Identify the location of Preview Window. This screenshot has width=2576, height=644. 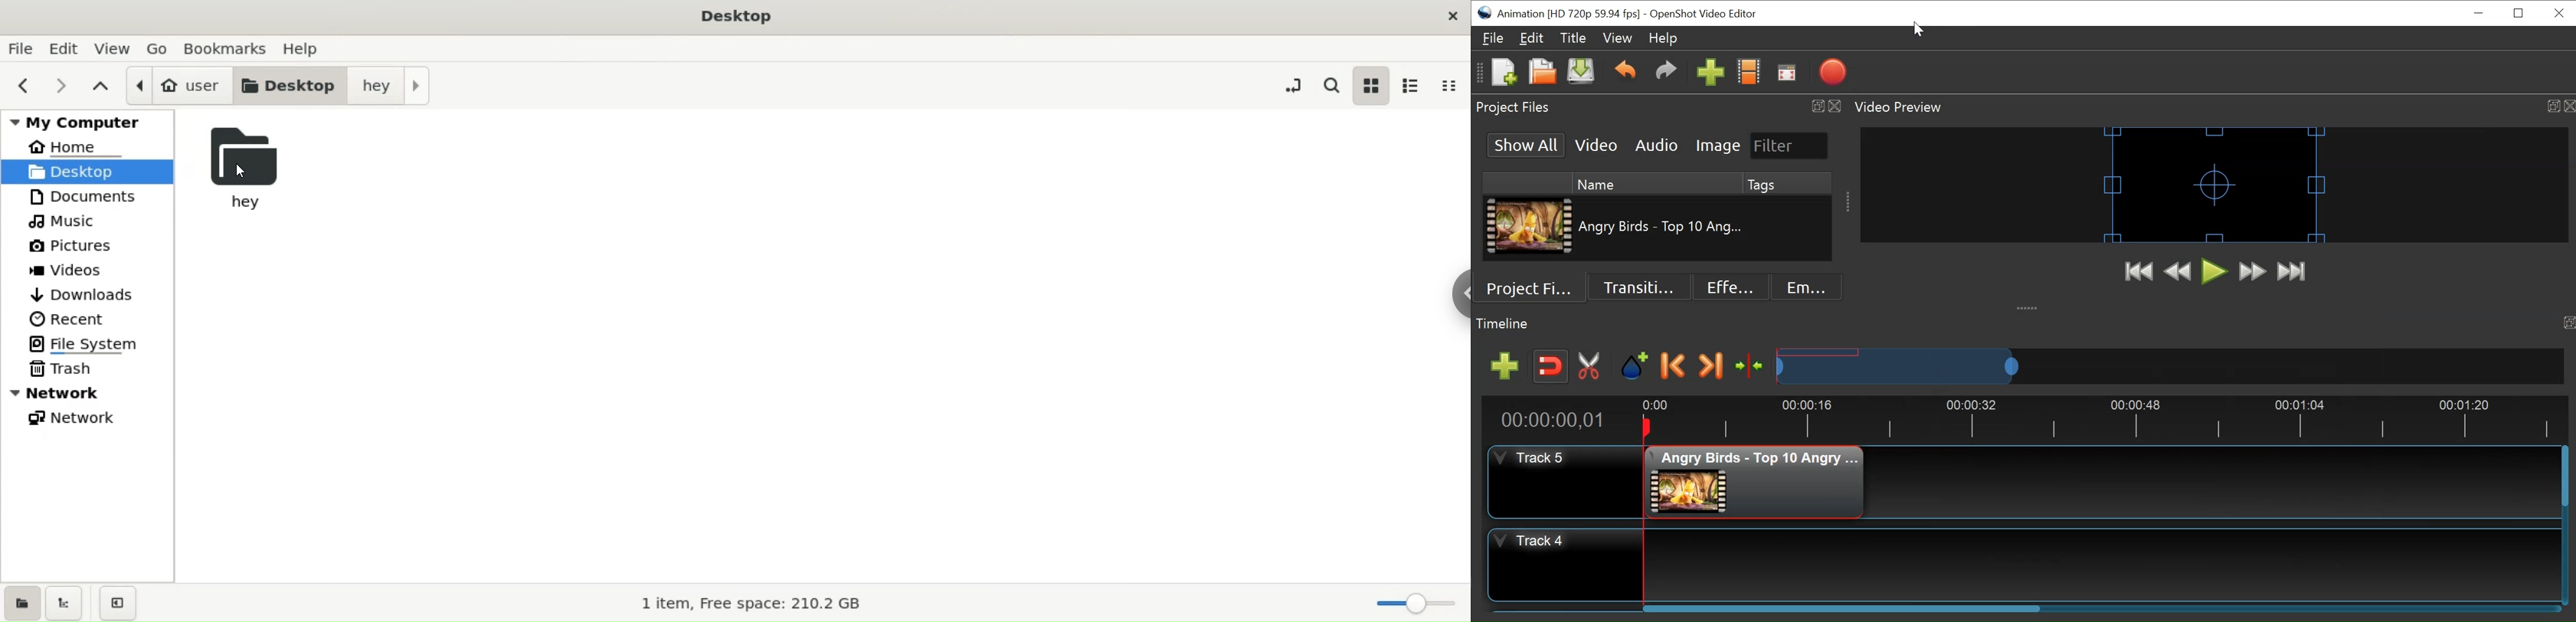
(2215, 185).